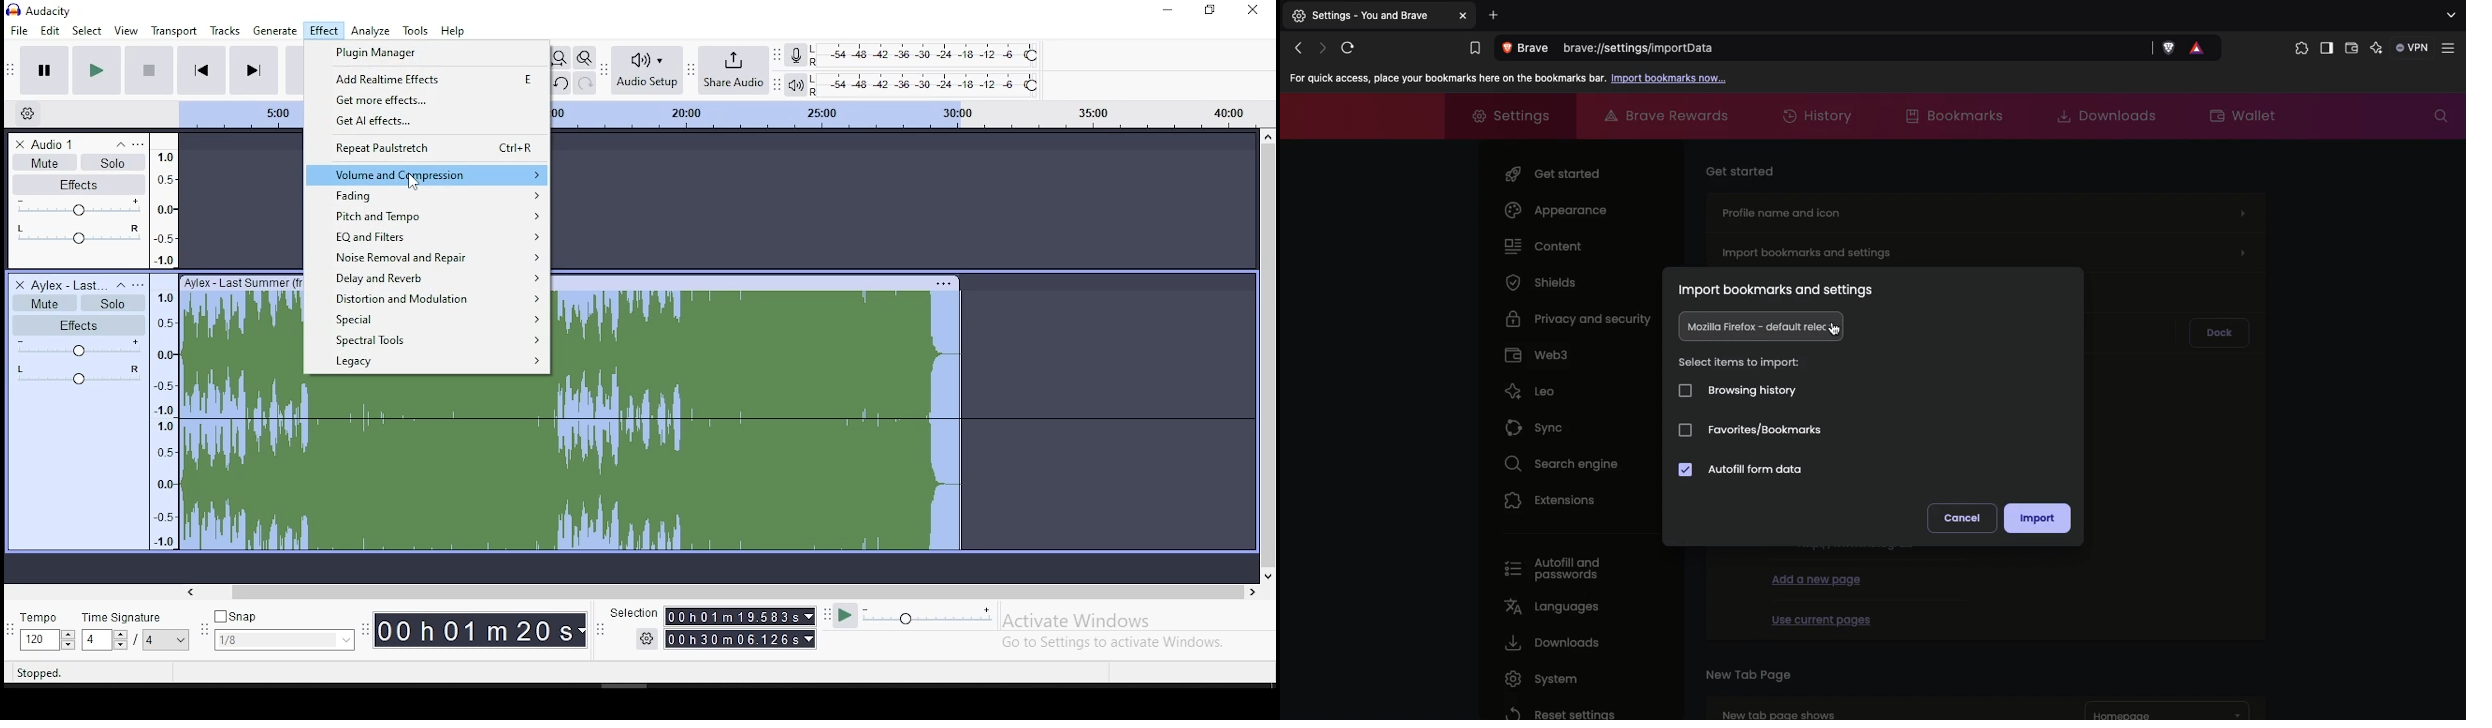 This screenshot has height=728, width=2492. What do you see at coordinates (428, 238) in the screenshot?
I see `EQ and filters` at bounding box center [428, 238].